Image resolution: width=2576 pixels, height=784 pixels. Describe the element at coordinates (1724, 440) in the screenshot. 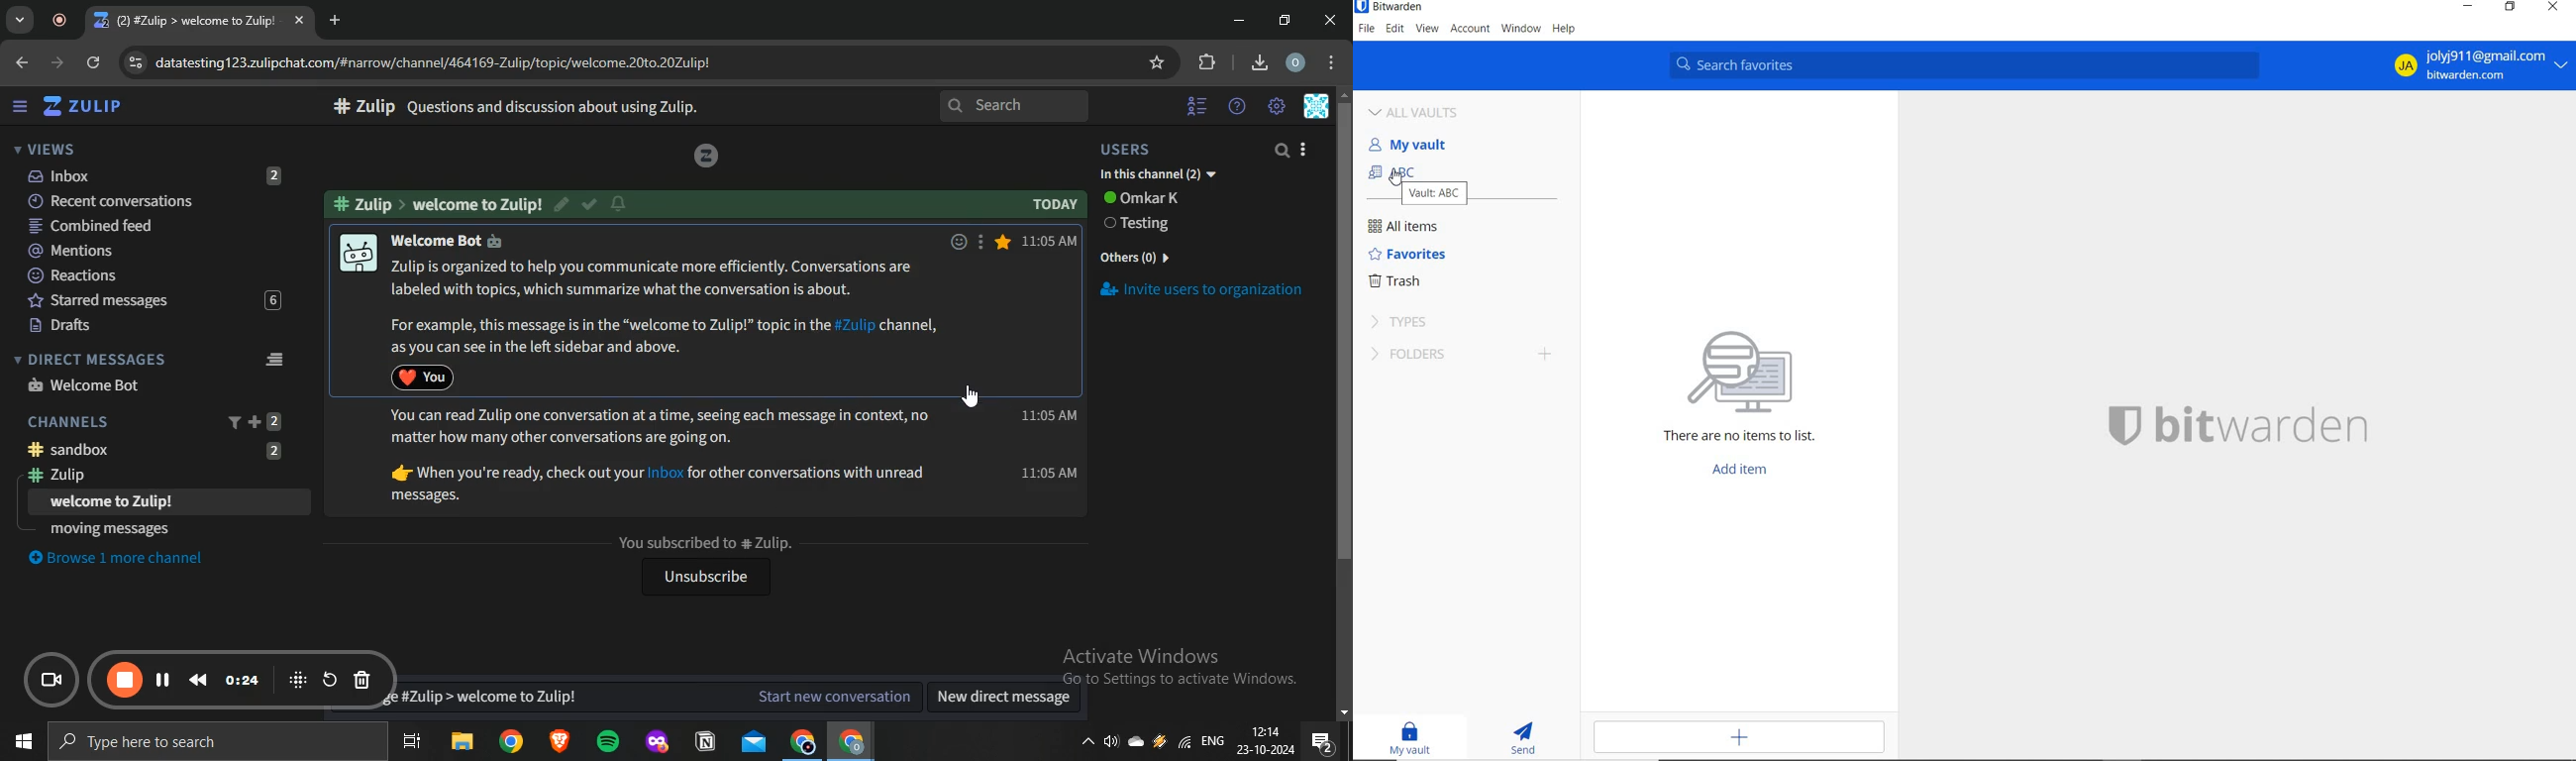

I see `There are no items to list` at that location.